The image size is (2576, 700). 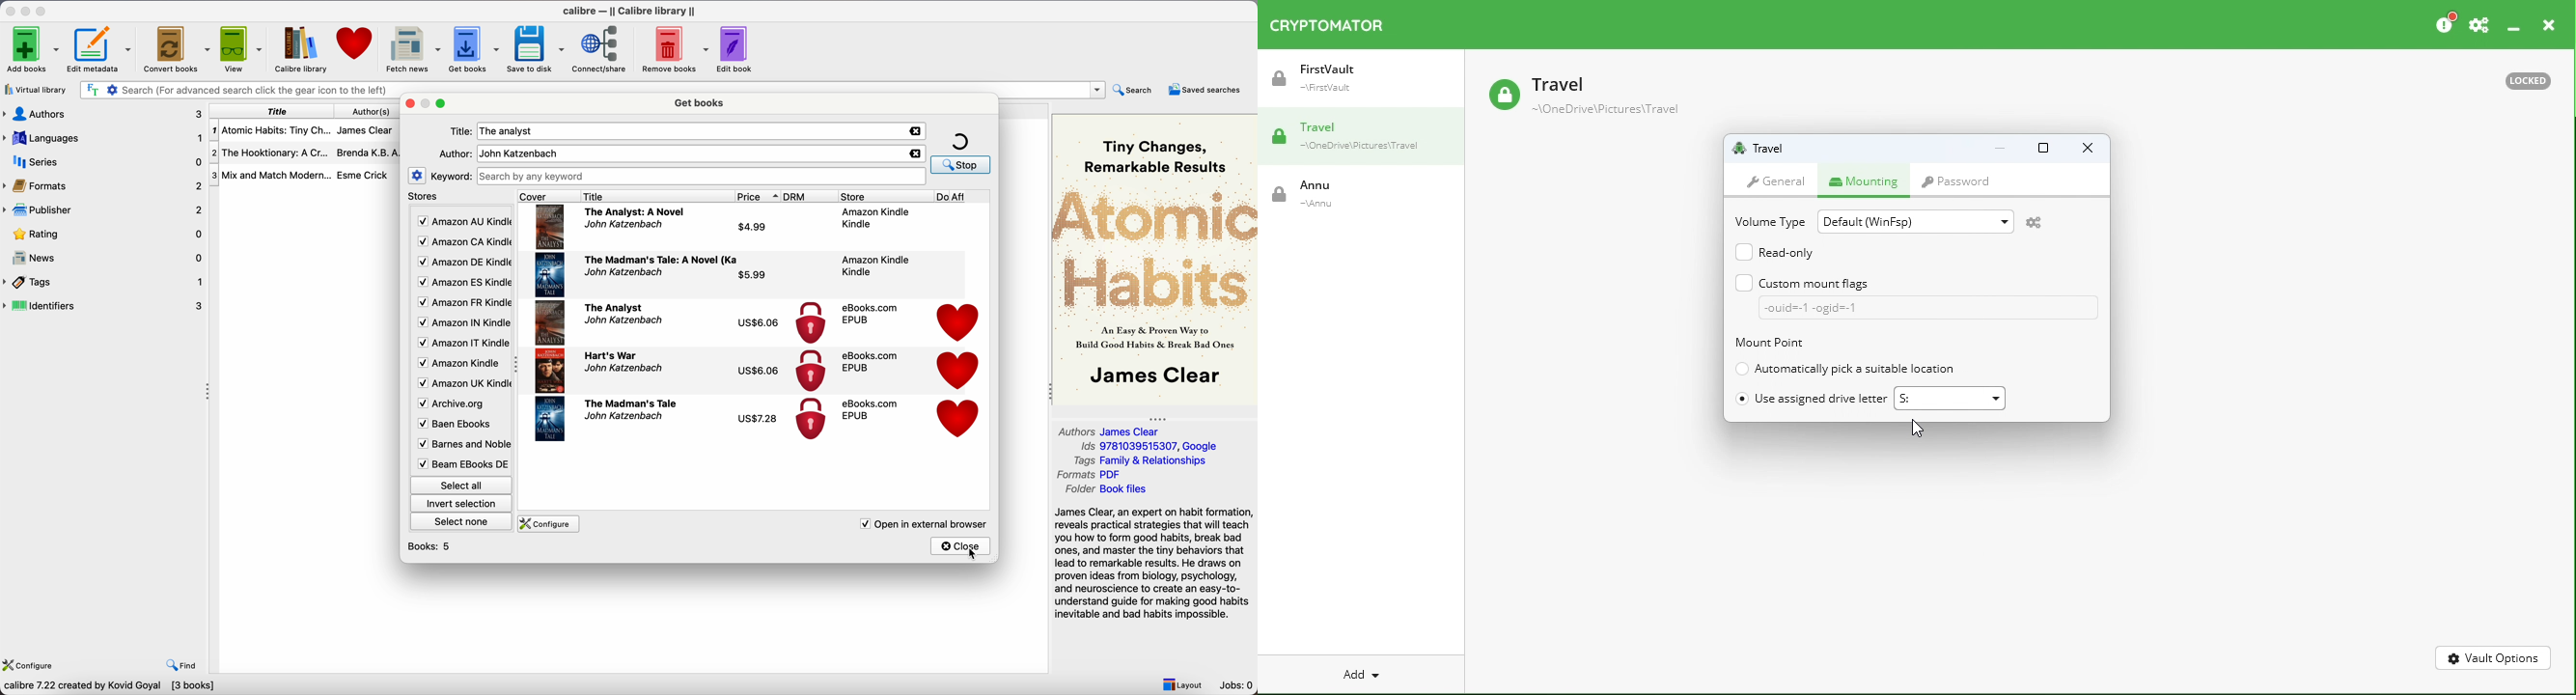 What do you see at coordinates (753, 273) in the screenshot?
I see `$5.99` at bounding box center [753, 273].